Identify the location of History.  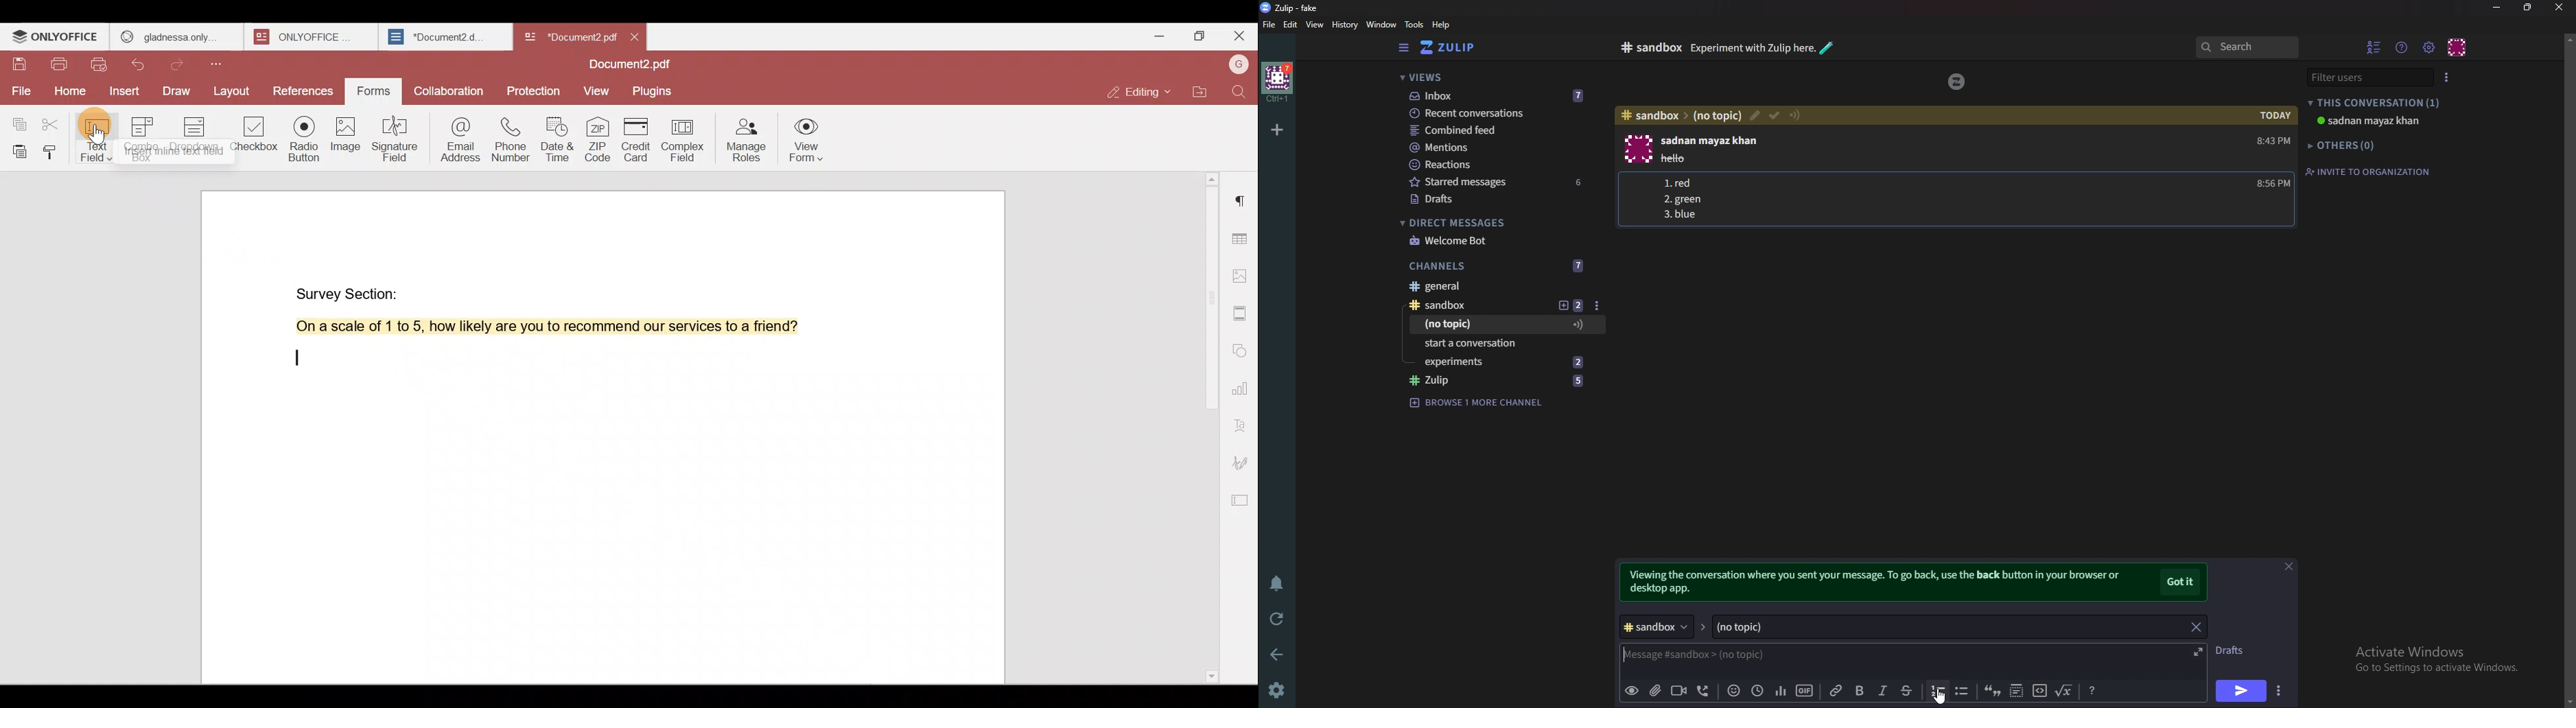
(1344, 24).